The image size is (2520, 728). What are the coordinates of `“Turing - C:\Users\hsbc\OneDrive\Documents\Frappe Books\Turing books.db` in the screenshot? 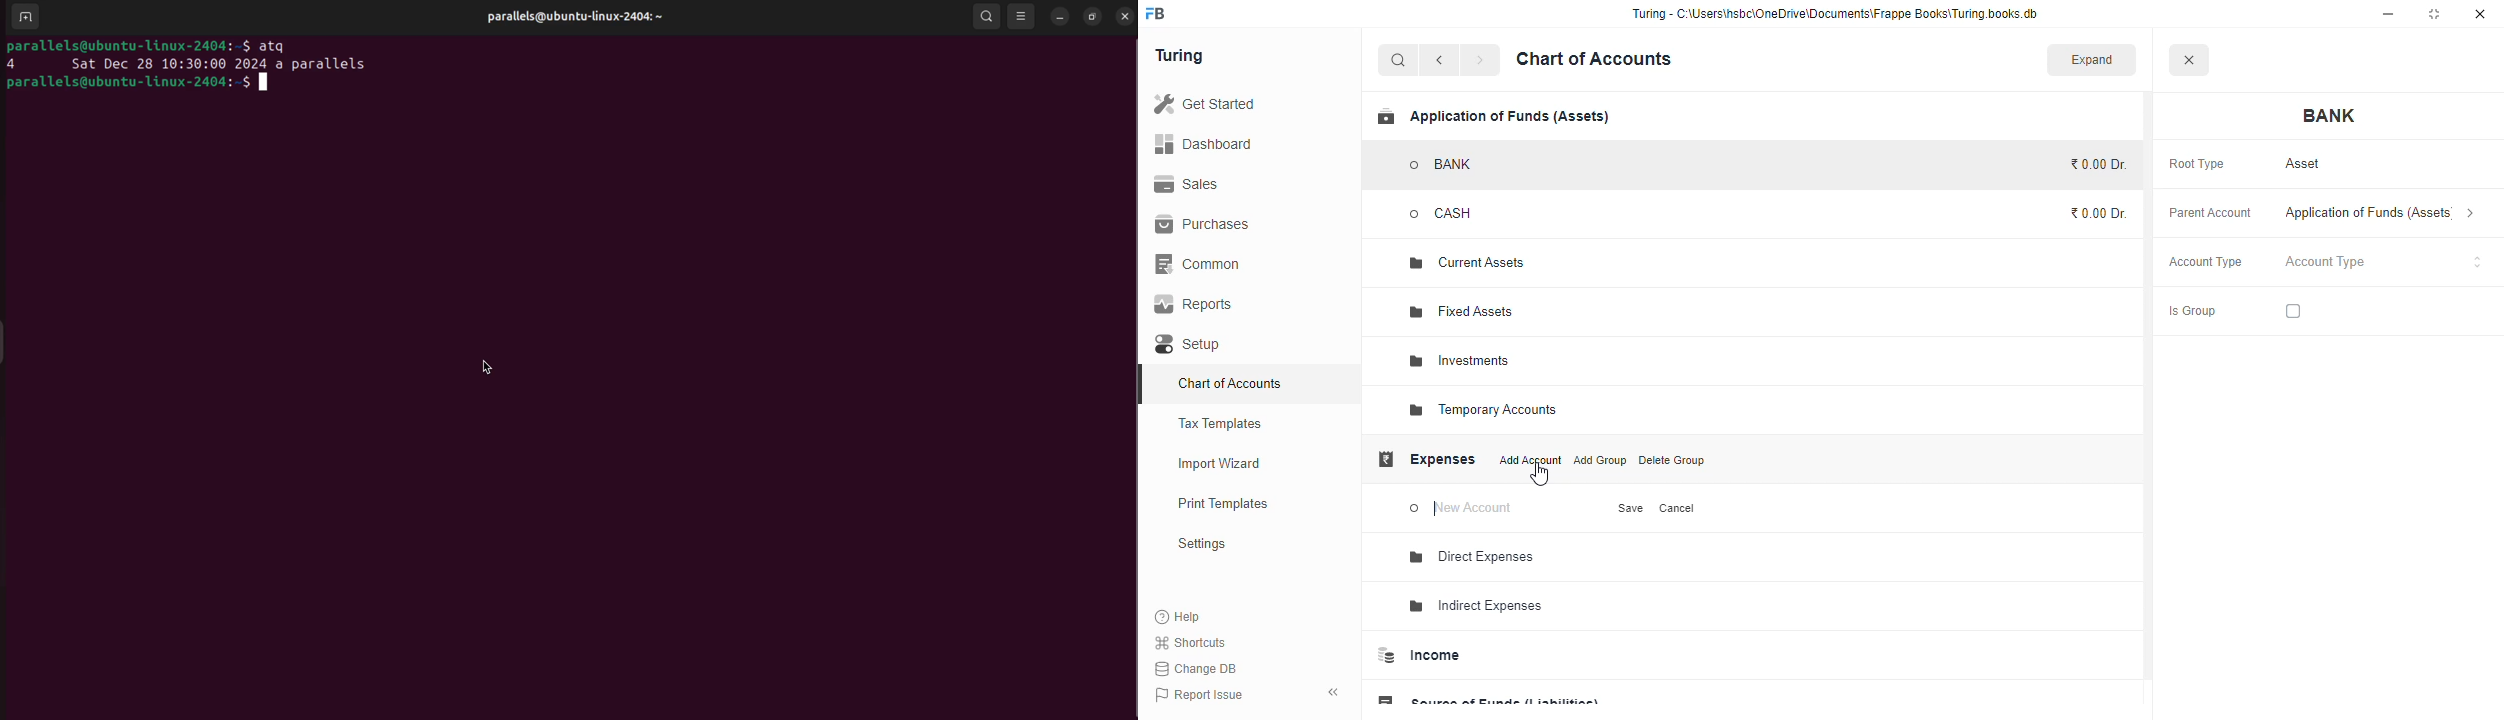 It's located at (1834, 13).